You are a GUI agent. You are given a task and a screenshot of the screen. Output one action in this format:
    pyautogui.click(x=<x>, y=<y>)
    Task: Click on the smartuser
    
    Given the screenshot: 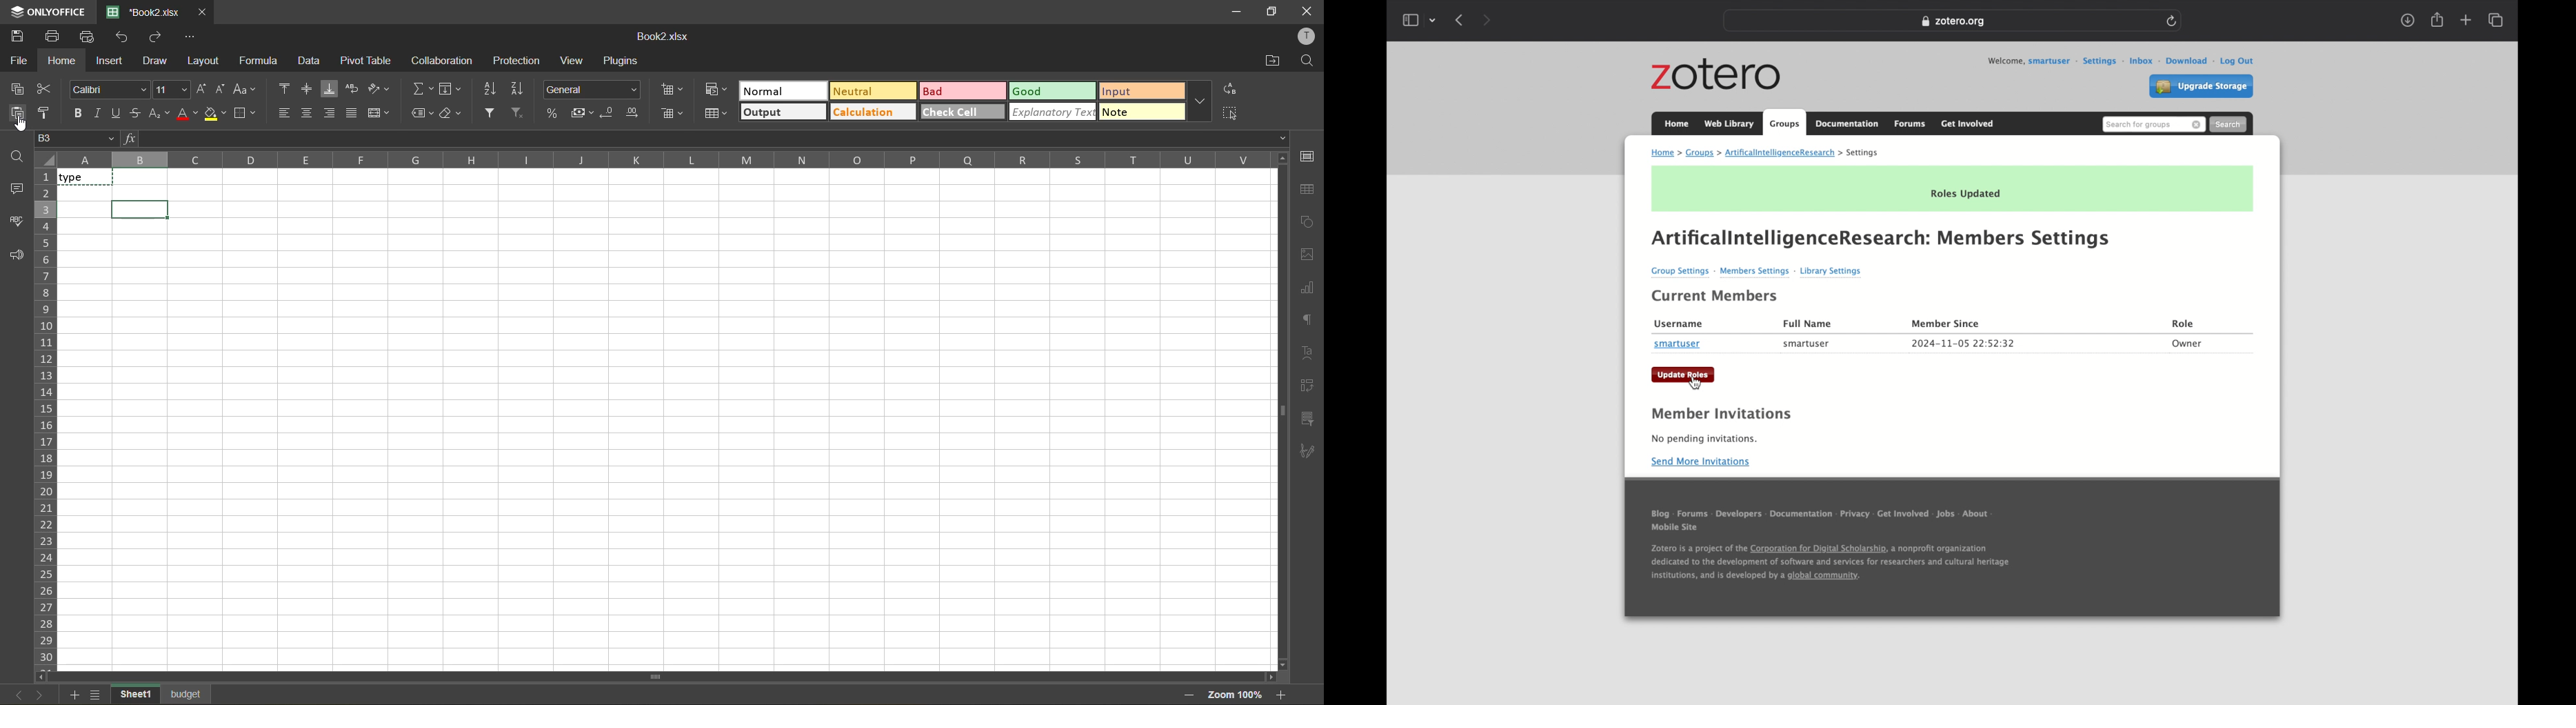 What is the action you would take?
    pyautogui.click(x=1805, y=344)
    